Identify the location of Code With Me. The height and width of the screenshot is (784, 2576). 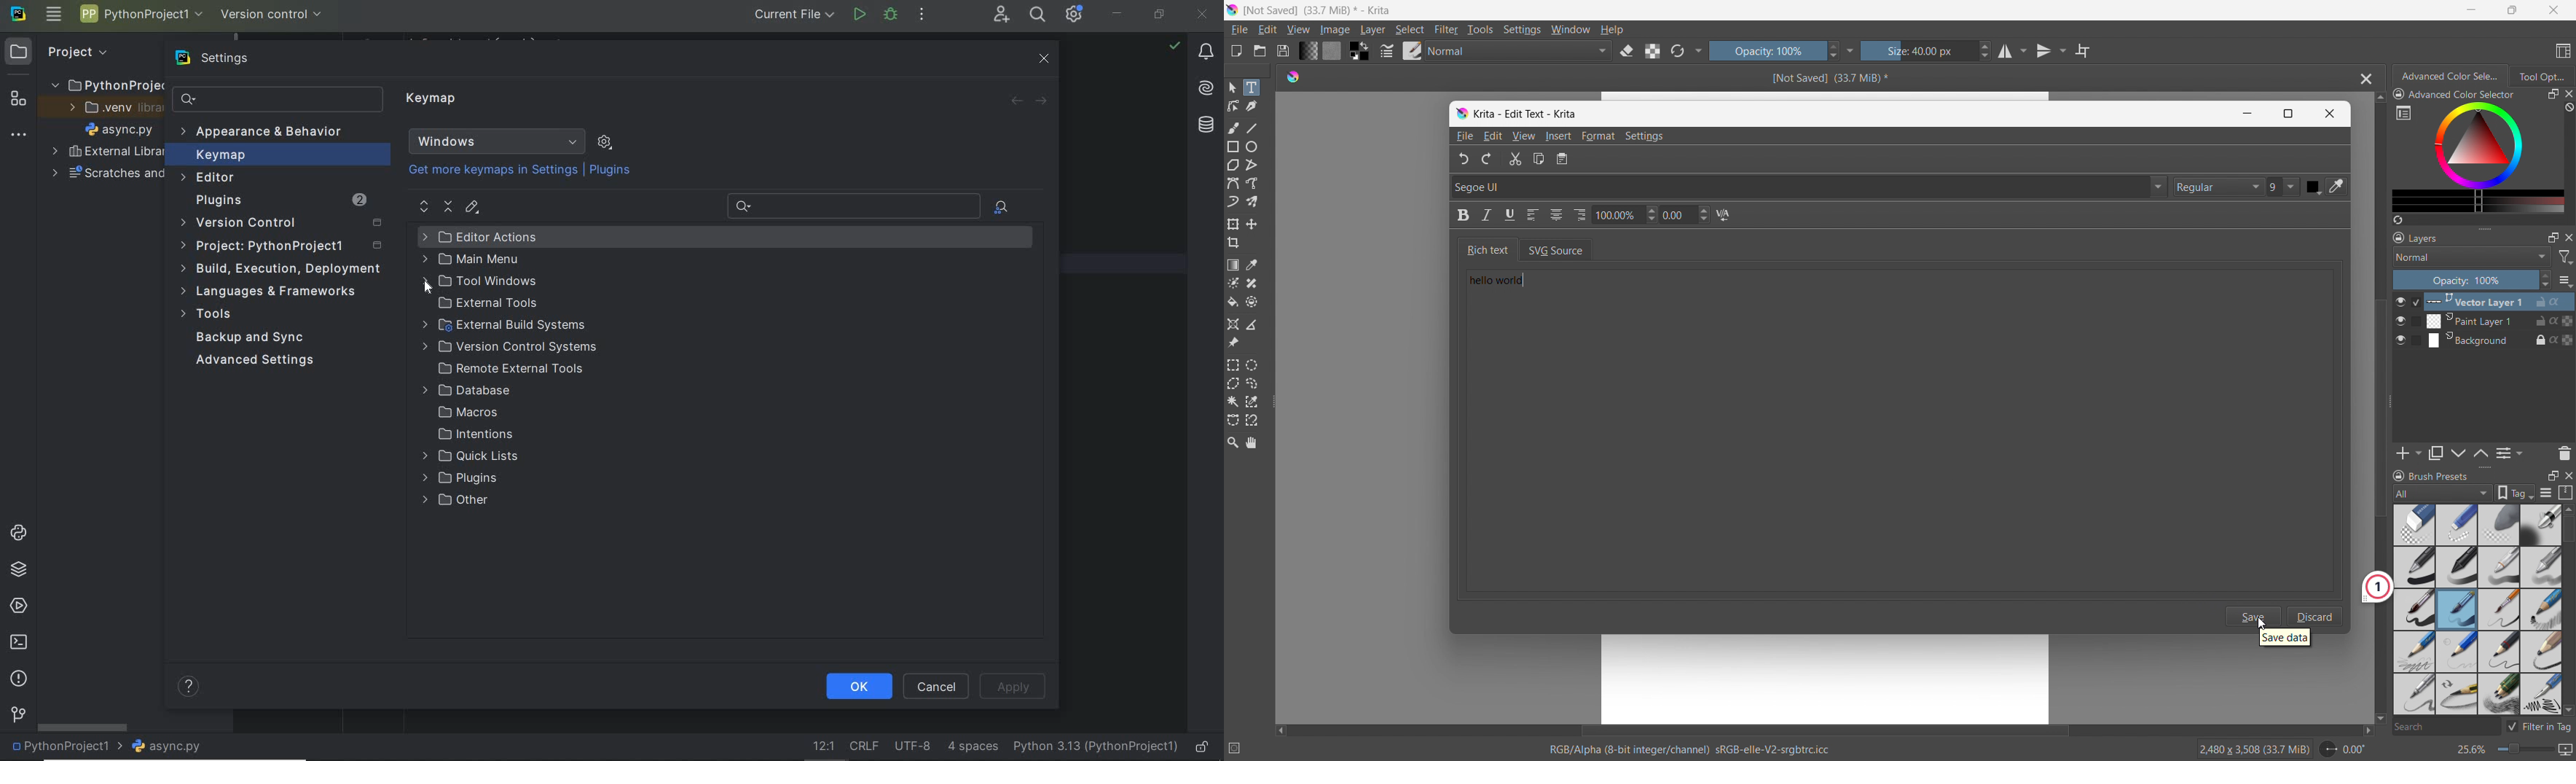
(1001, 15).